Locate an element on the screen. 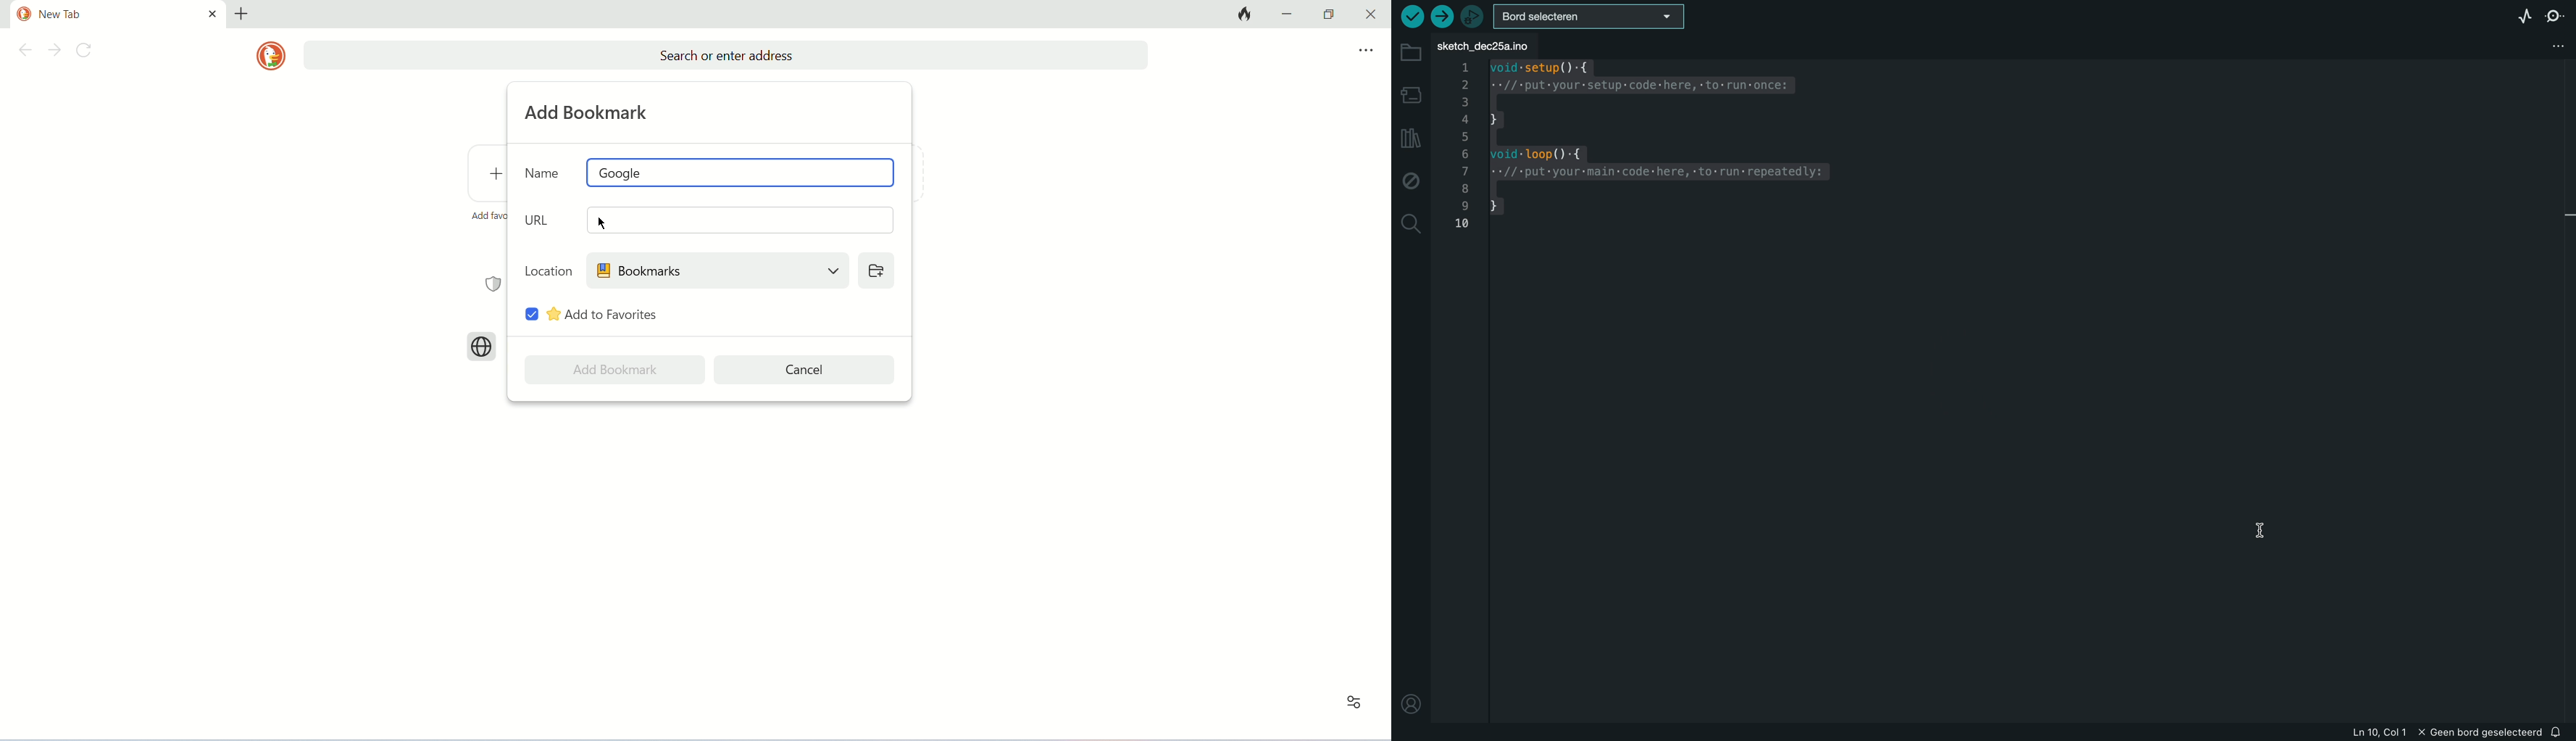  add folder is located at coordinates (875, 270).